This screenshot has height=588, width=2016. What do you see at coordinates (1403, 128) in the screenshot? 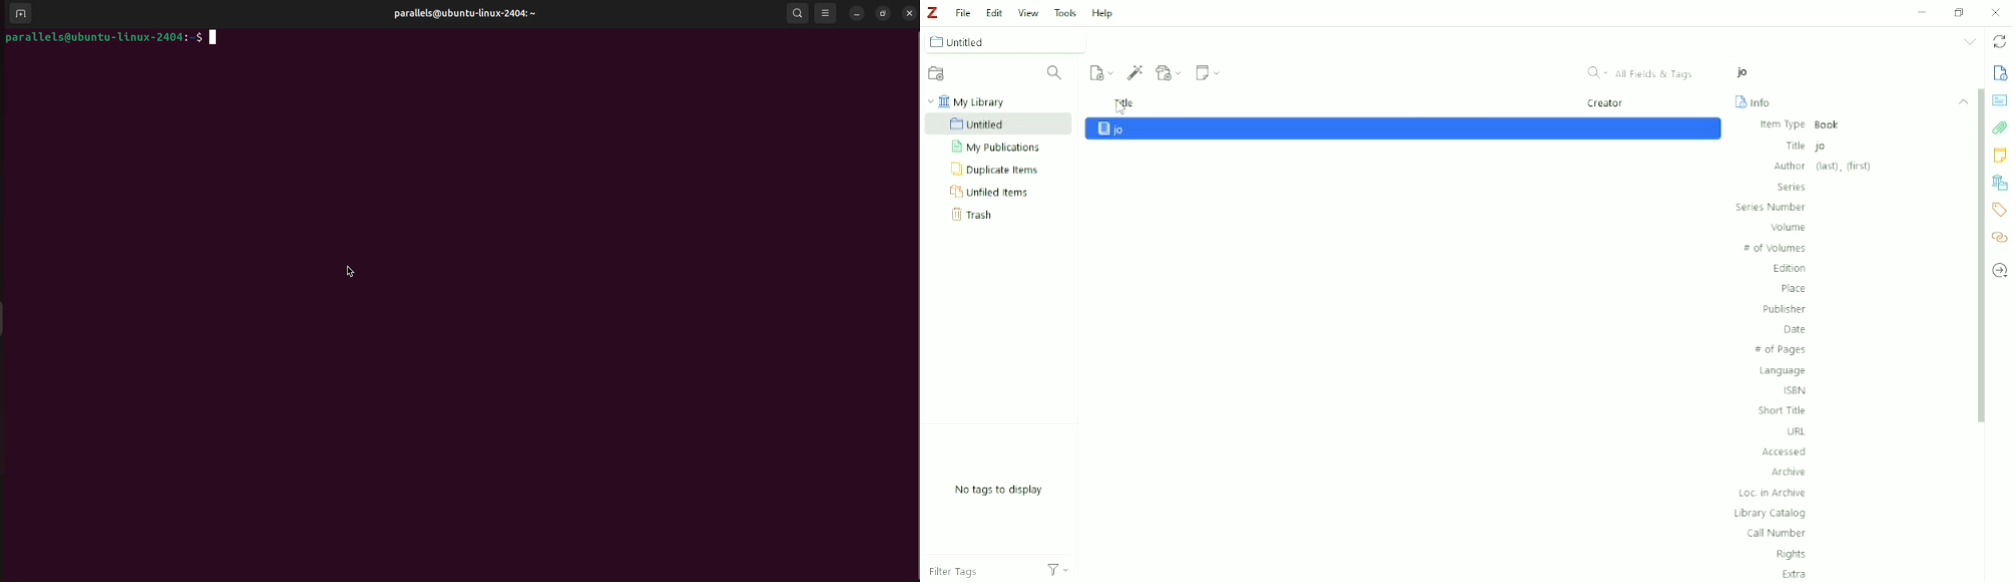
I see `New item titled jo added` at bounding box center [1403, 128].